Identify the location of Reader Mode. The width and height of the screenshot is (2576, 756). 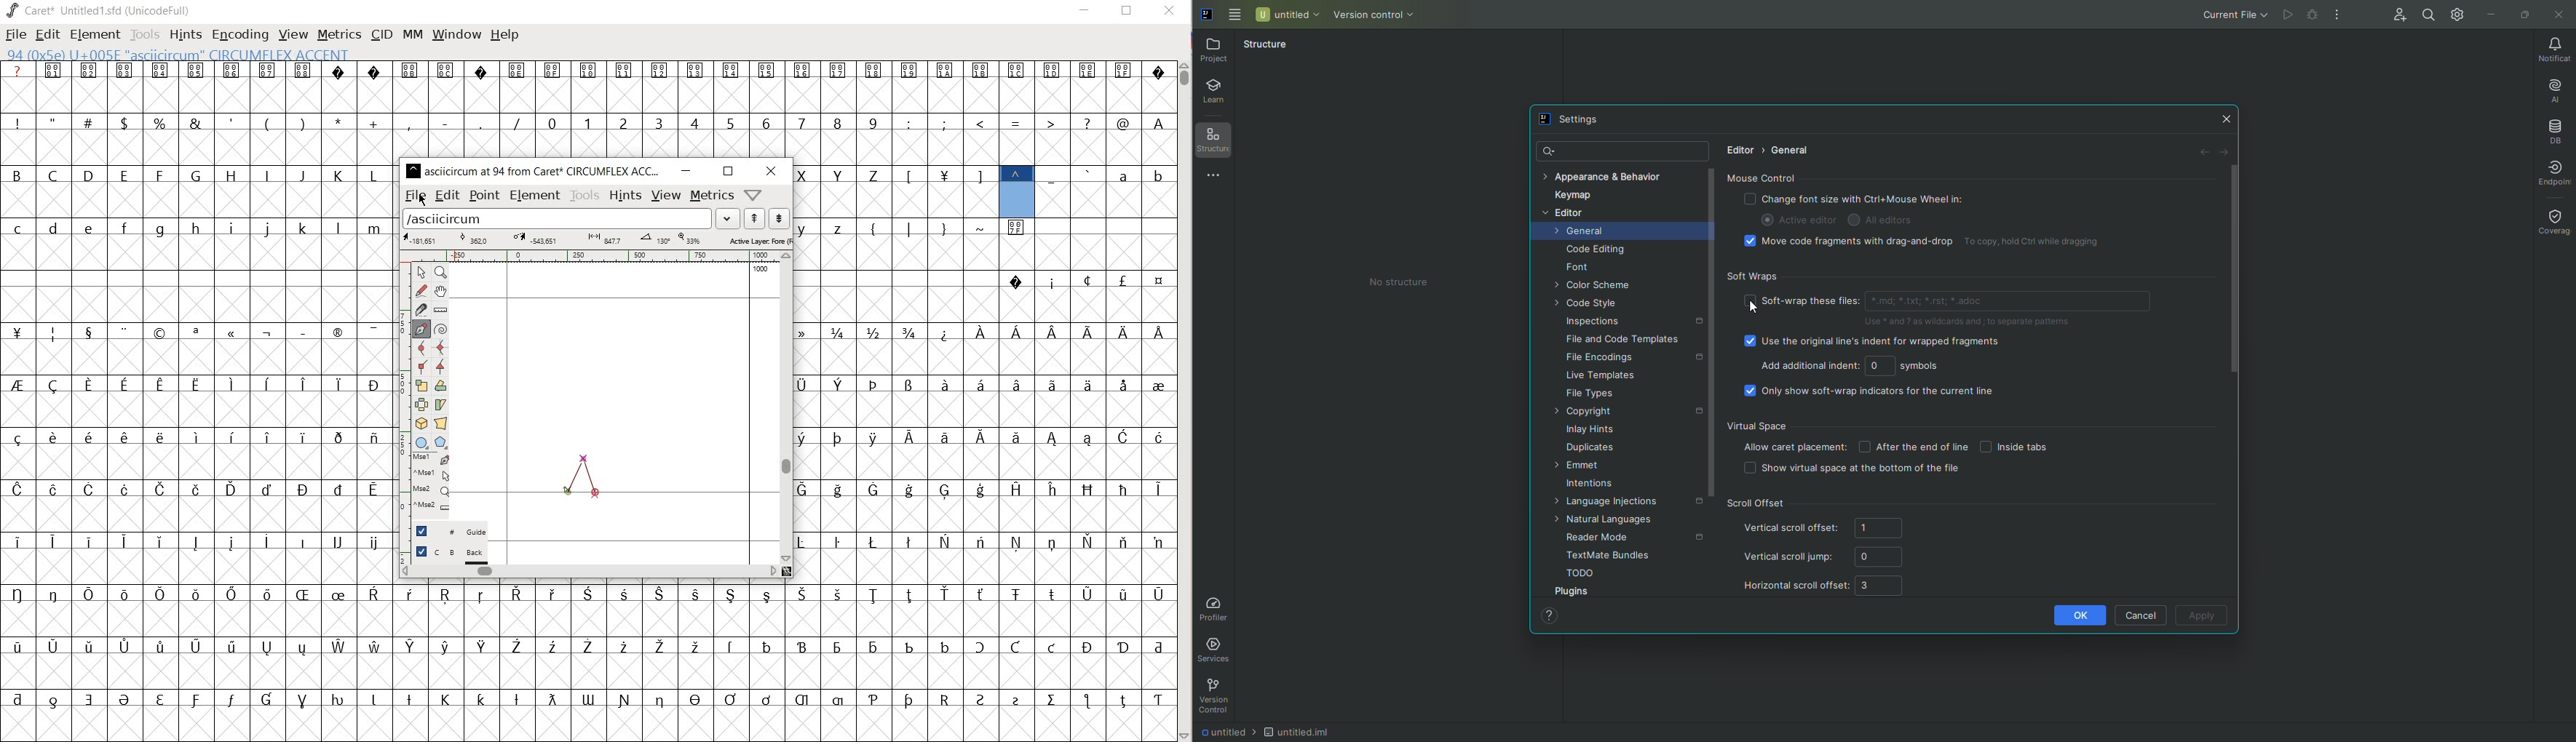
(1600, 537).